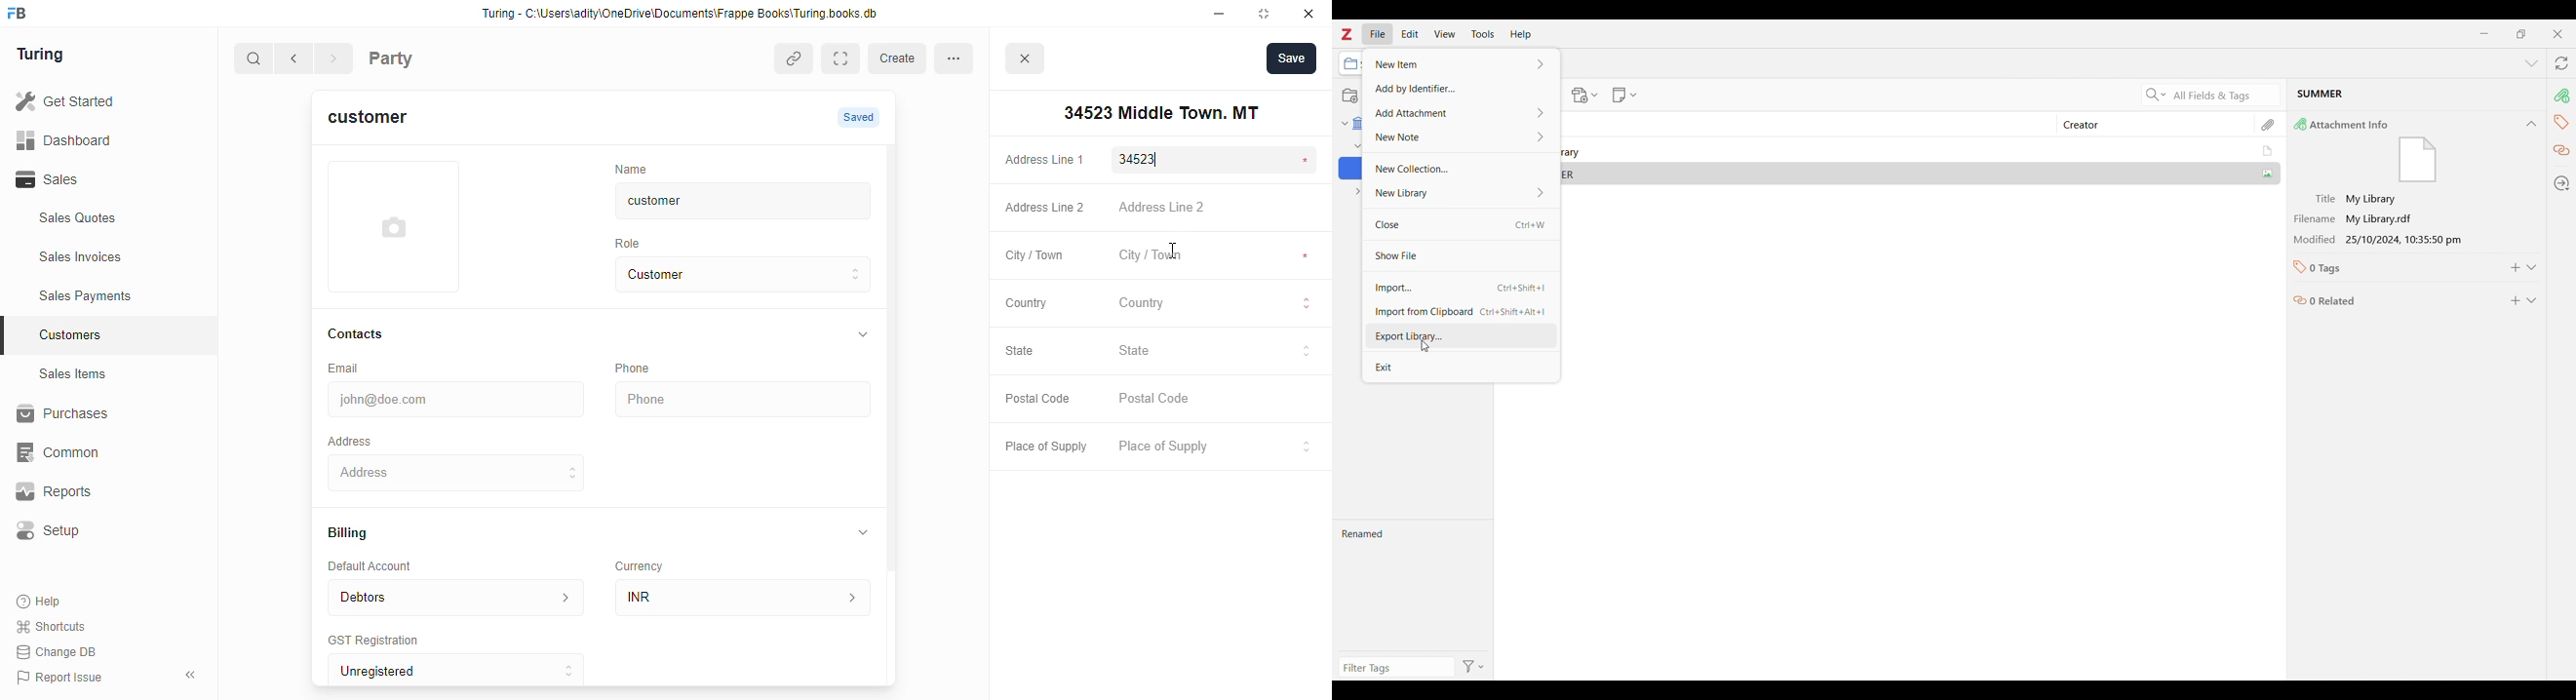 The image size is (2576, 700). What do you see at coordinates (465, 671) in the screenshot?
I see `Unregistered` at bounding box center [465, 671].